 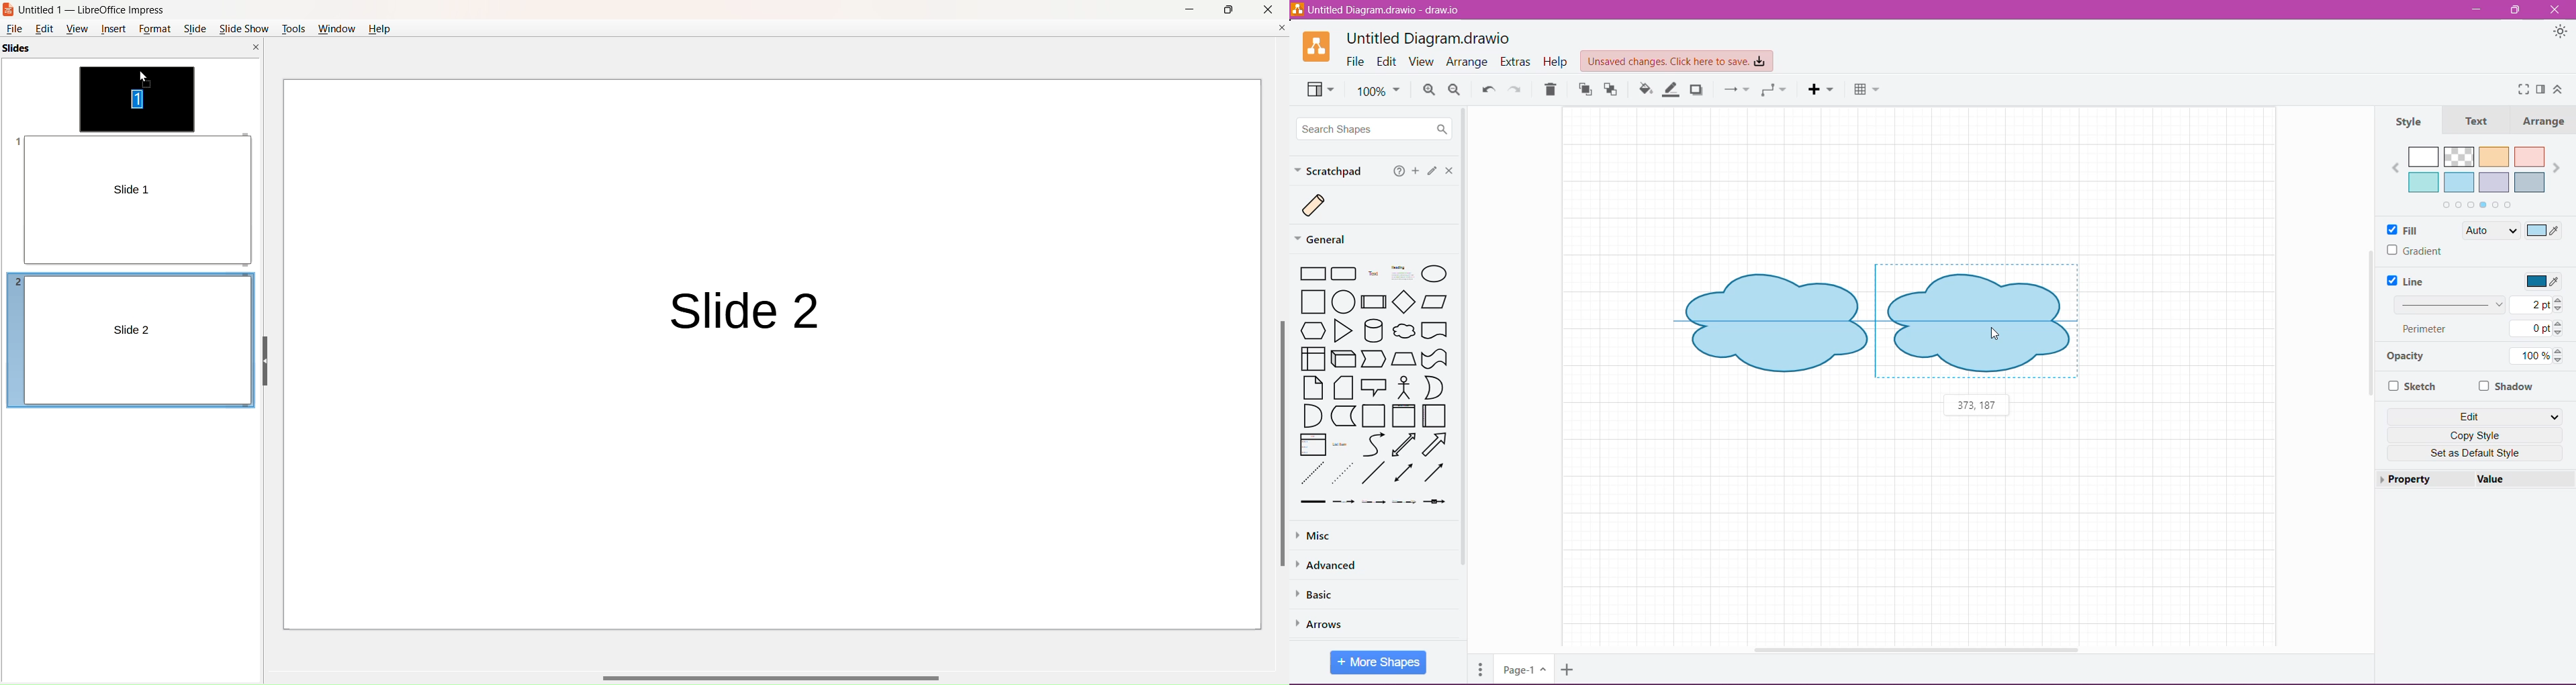 What do you see at coordinates (1584, 90) in the screenshot?
I see `To Front` at bounding box center [1584, 90].